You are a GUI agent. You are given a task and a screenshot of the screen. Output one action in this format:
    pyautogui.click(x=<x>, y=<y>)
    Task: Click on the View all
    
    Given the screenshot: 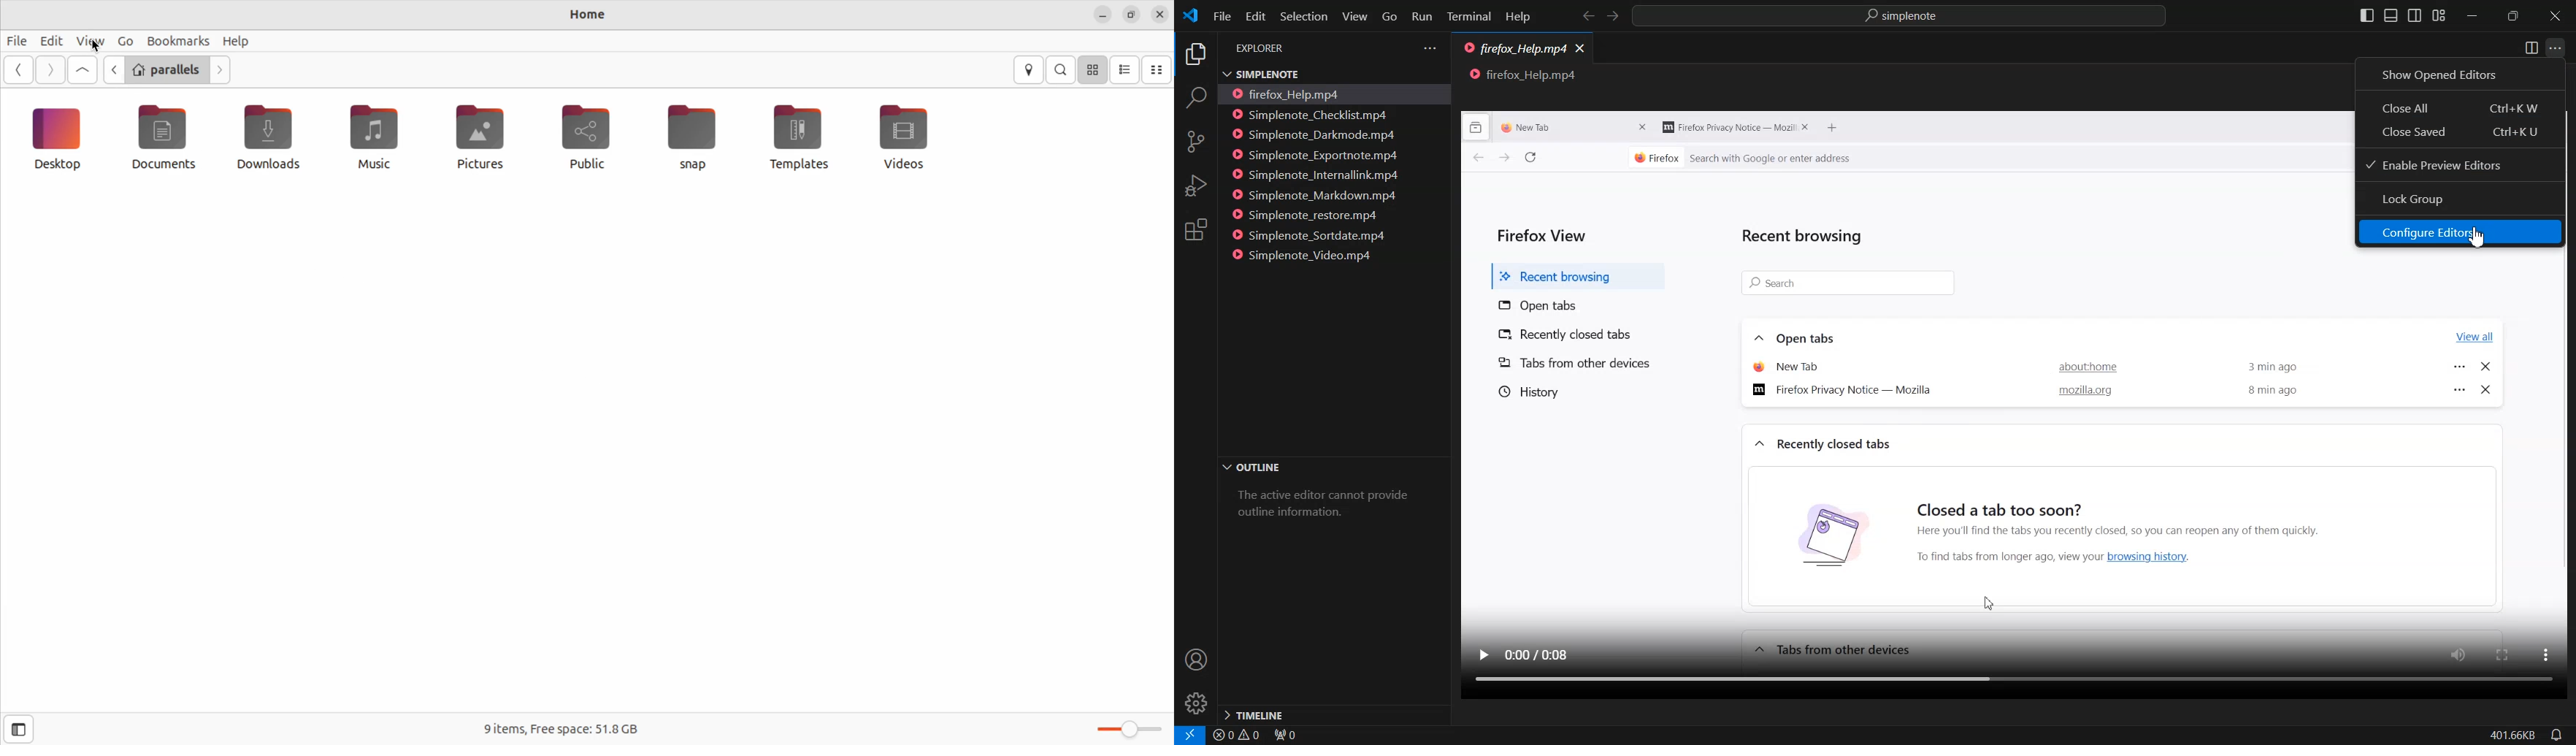 What is the action you would take?
    pyautogui.click(x=2472, y=334)
    